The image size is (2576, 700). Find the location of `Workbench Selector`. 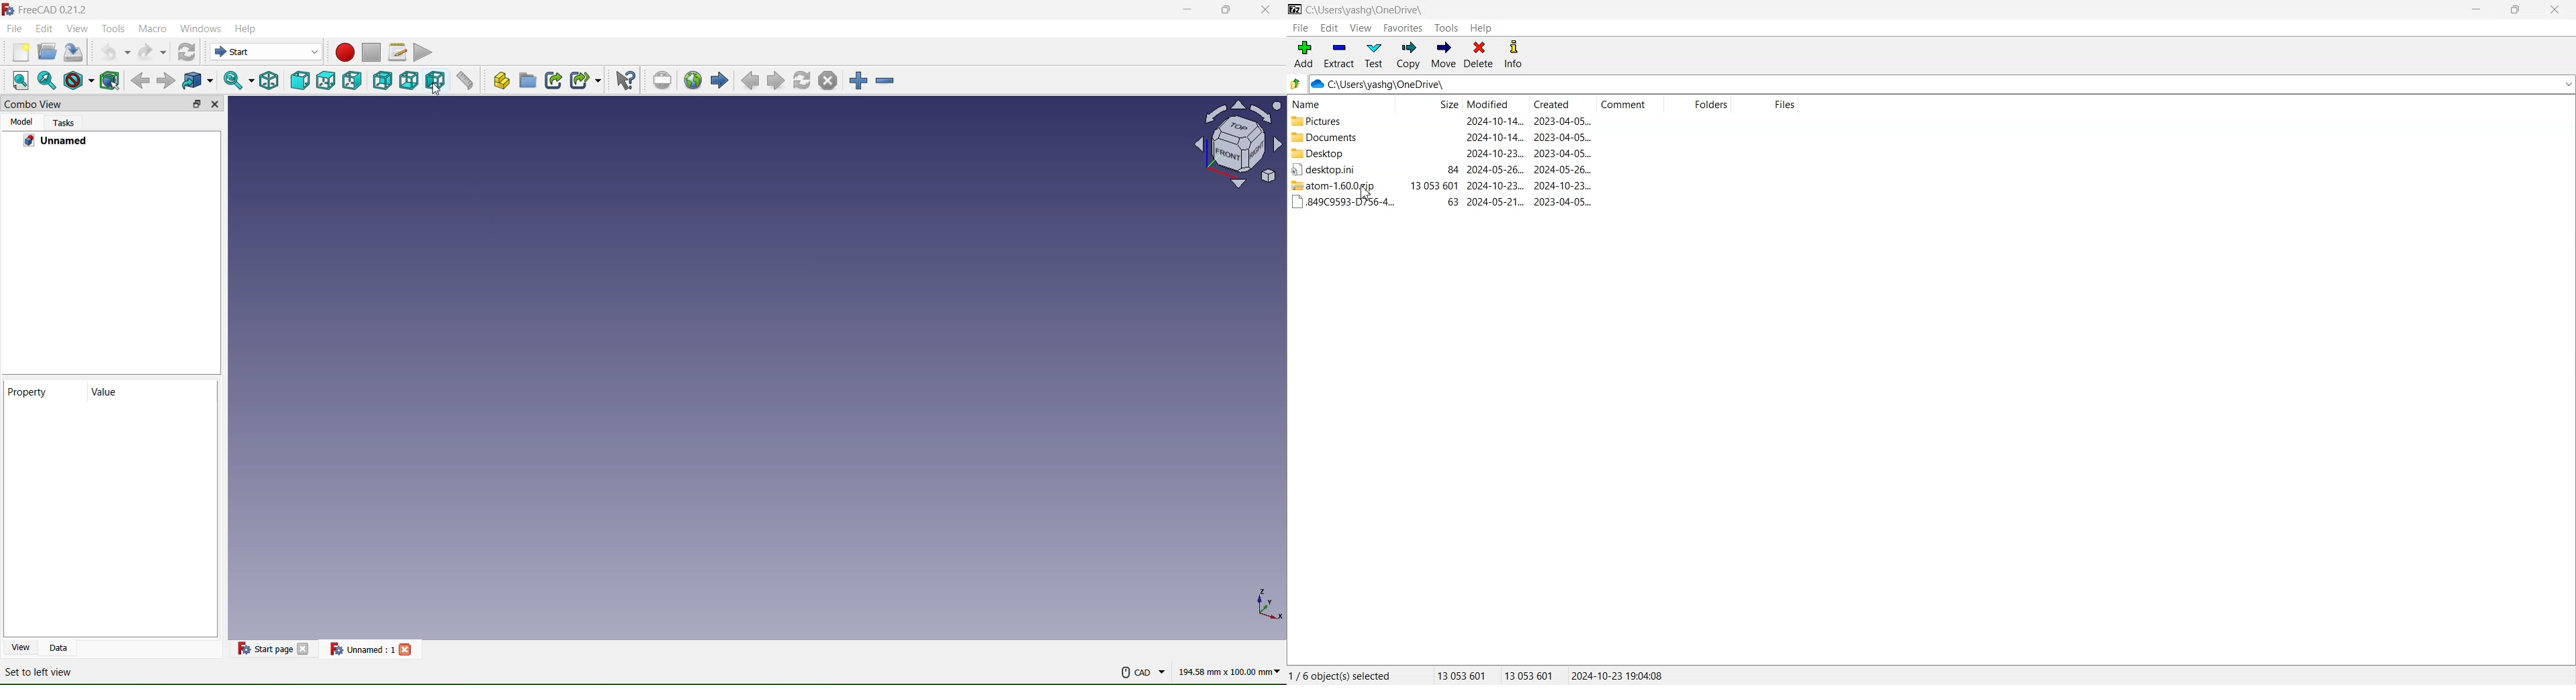

Workbench Selector is located at coordinates (185, 52).